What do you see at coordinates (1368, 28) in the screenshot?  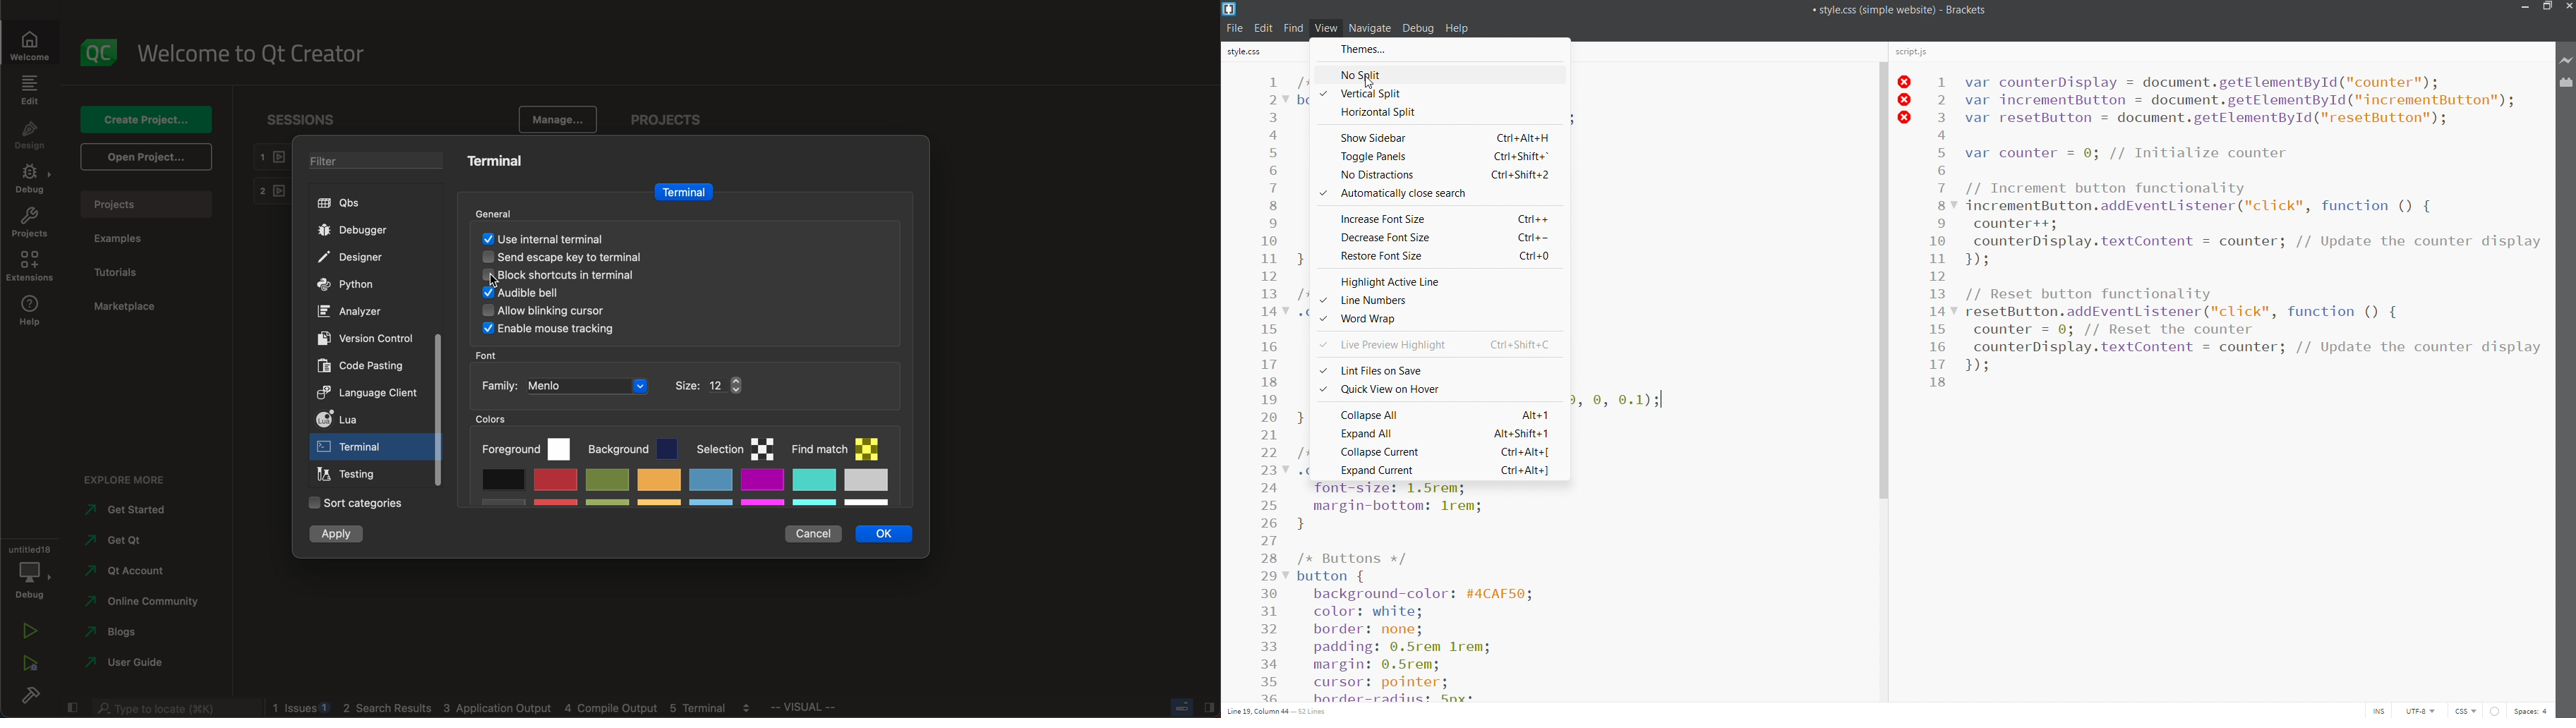 I see `navigate` at bounding box center [1368, 28].